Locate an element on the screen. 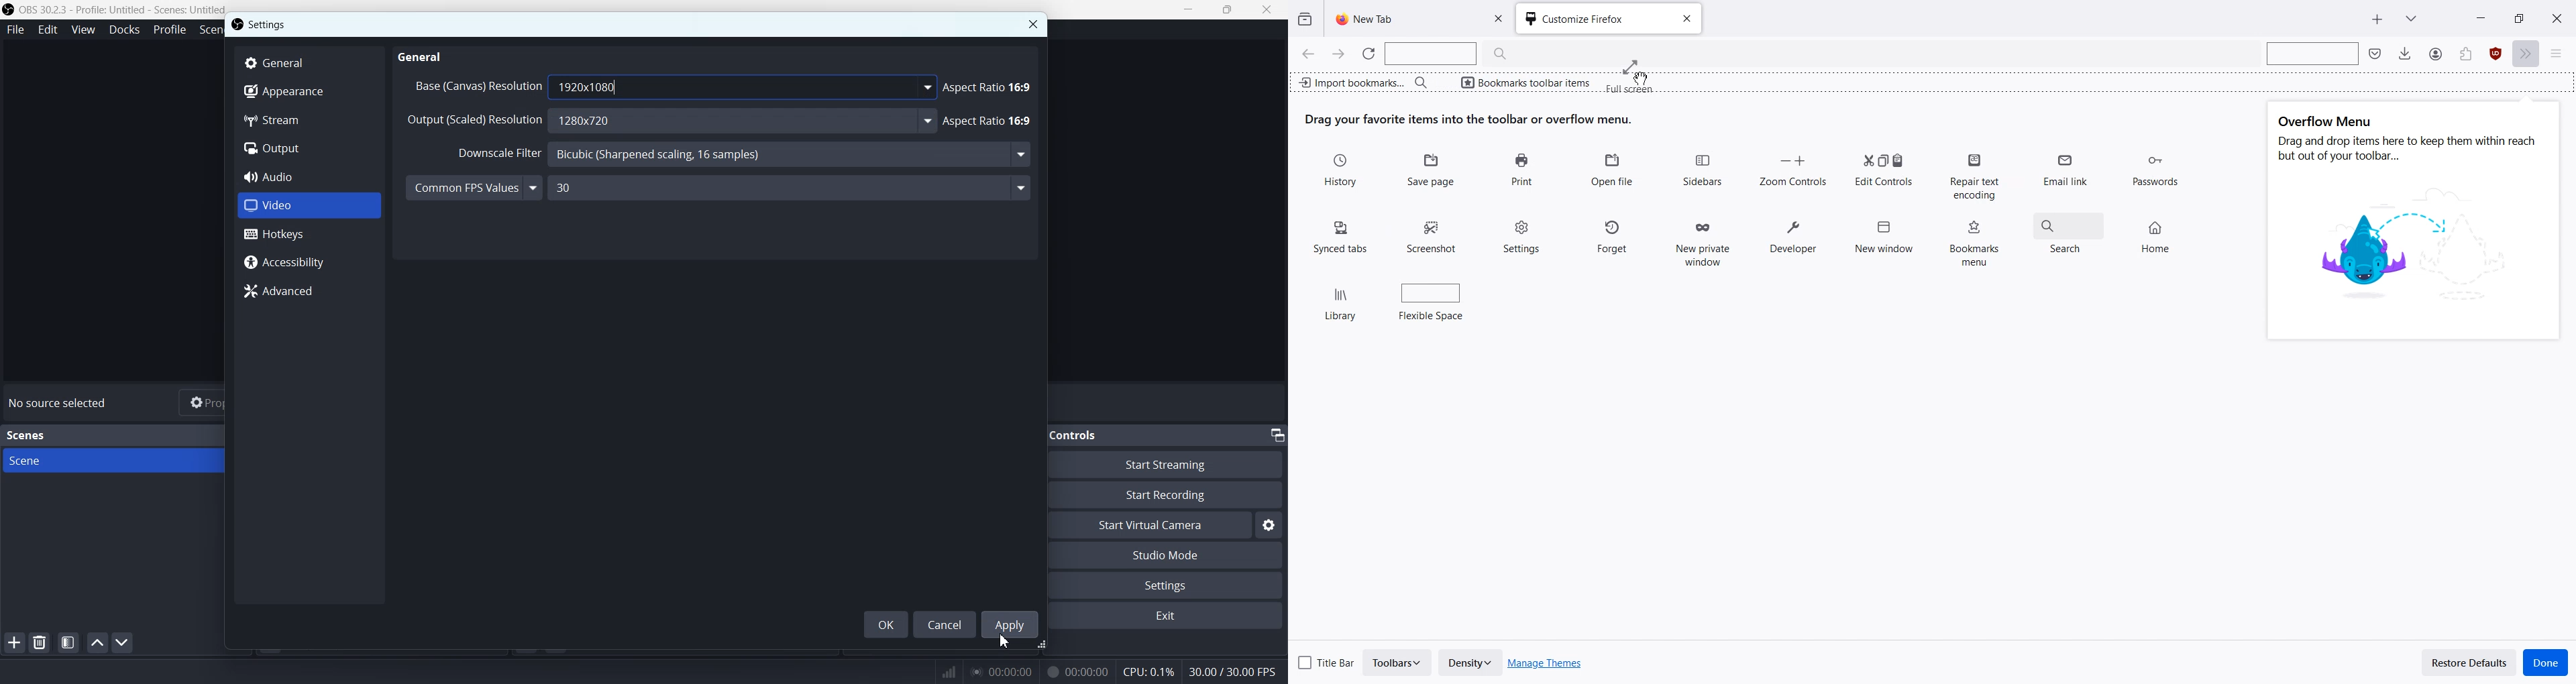  Aspect Ratio 16:9 is located at coordinates (991, 121).